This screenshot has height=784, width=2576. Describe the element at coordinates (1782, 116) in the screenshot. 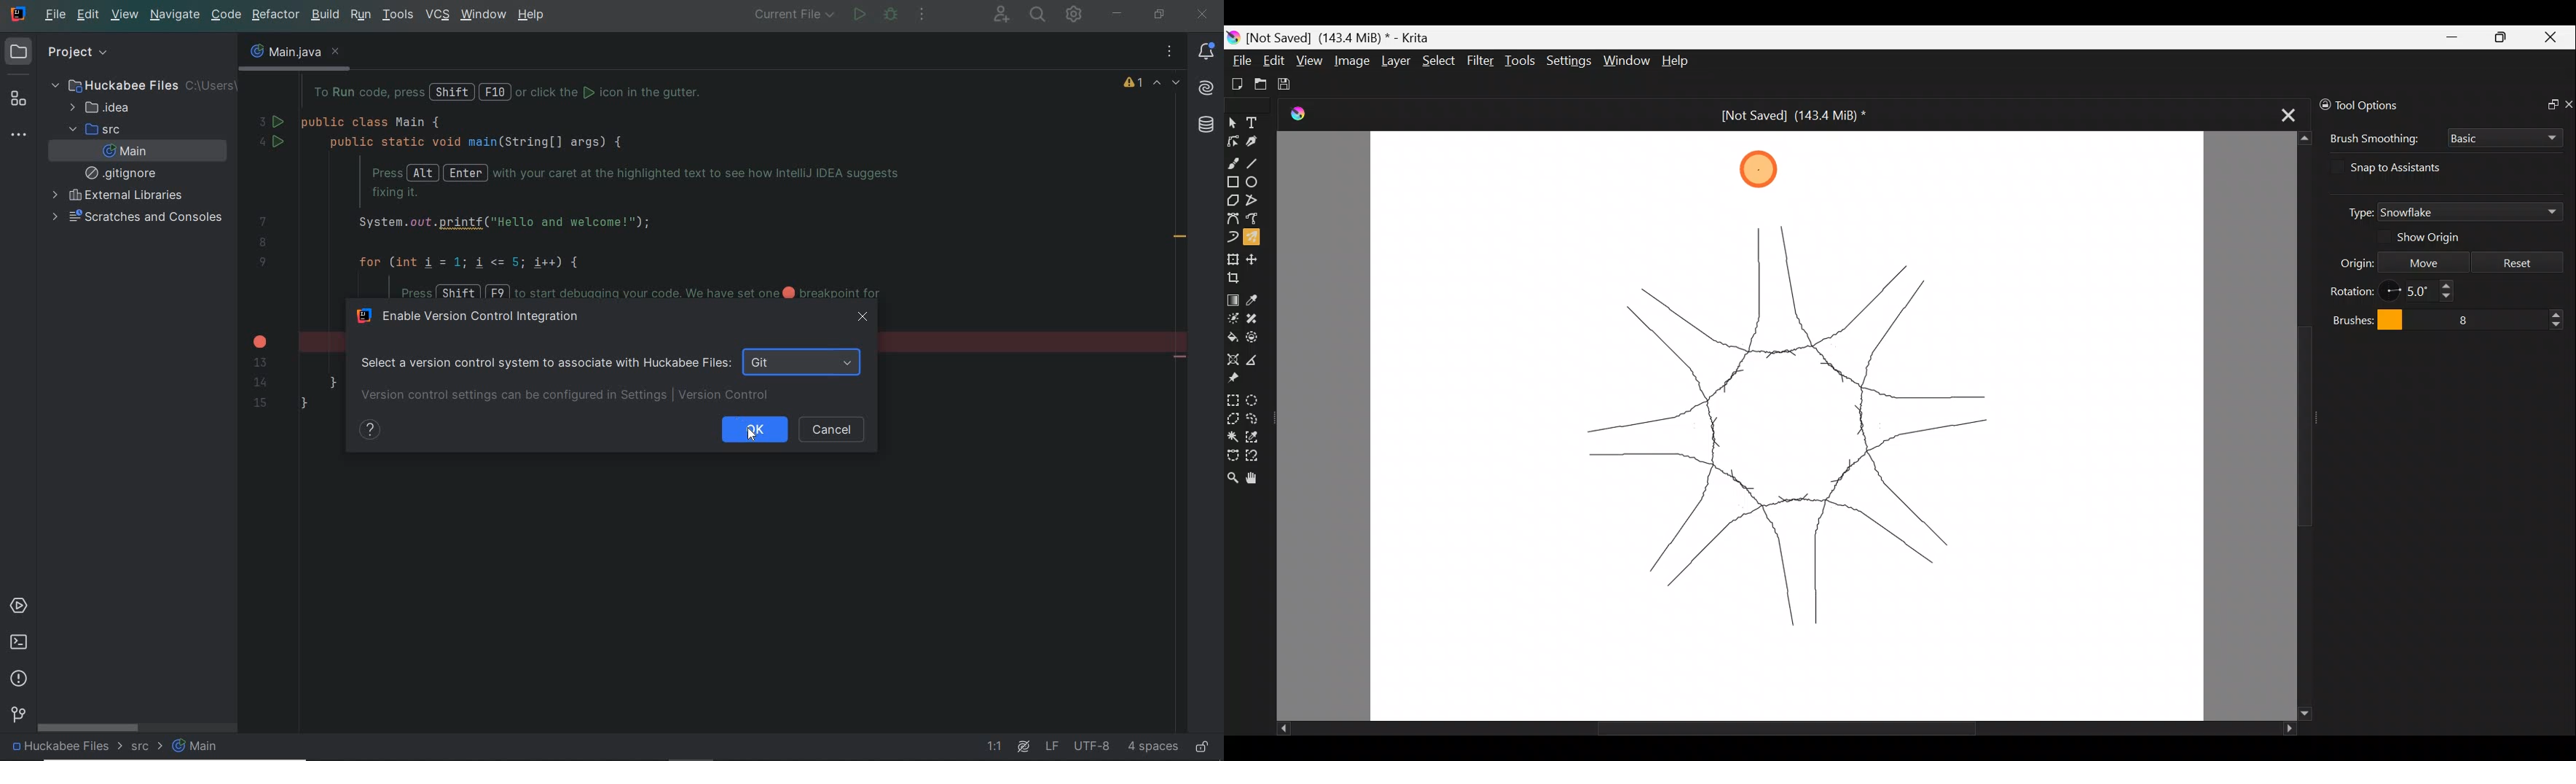

I see `Not Saved] (143.4 MiB) *` at that location.